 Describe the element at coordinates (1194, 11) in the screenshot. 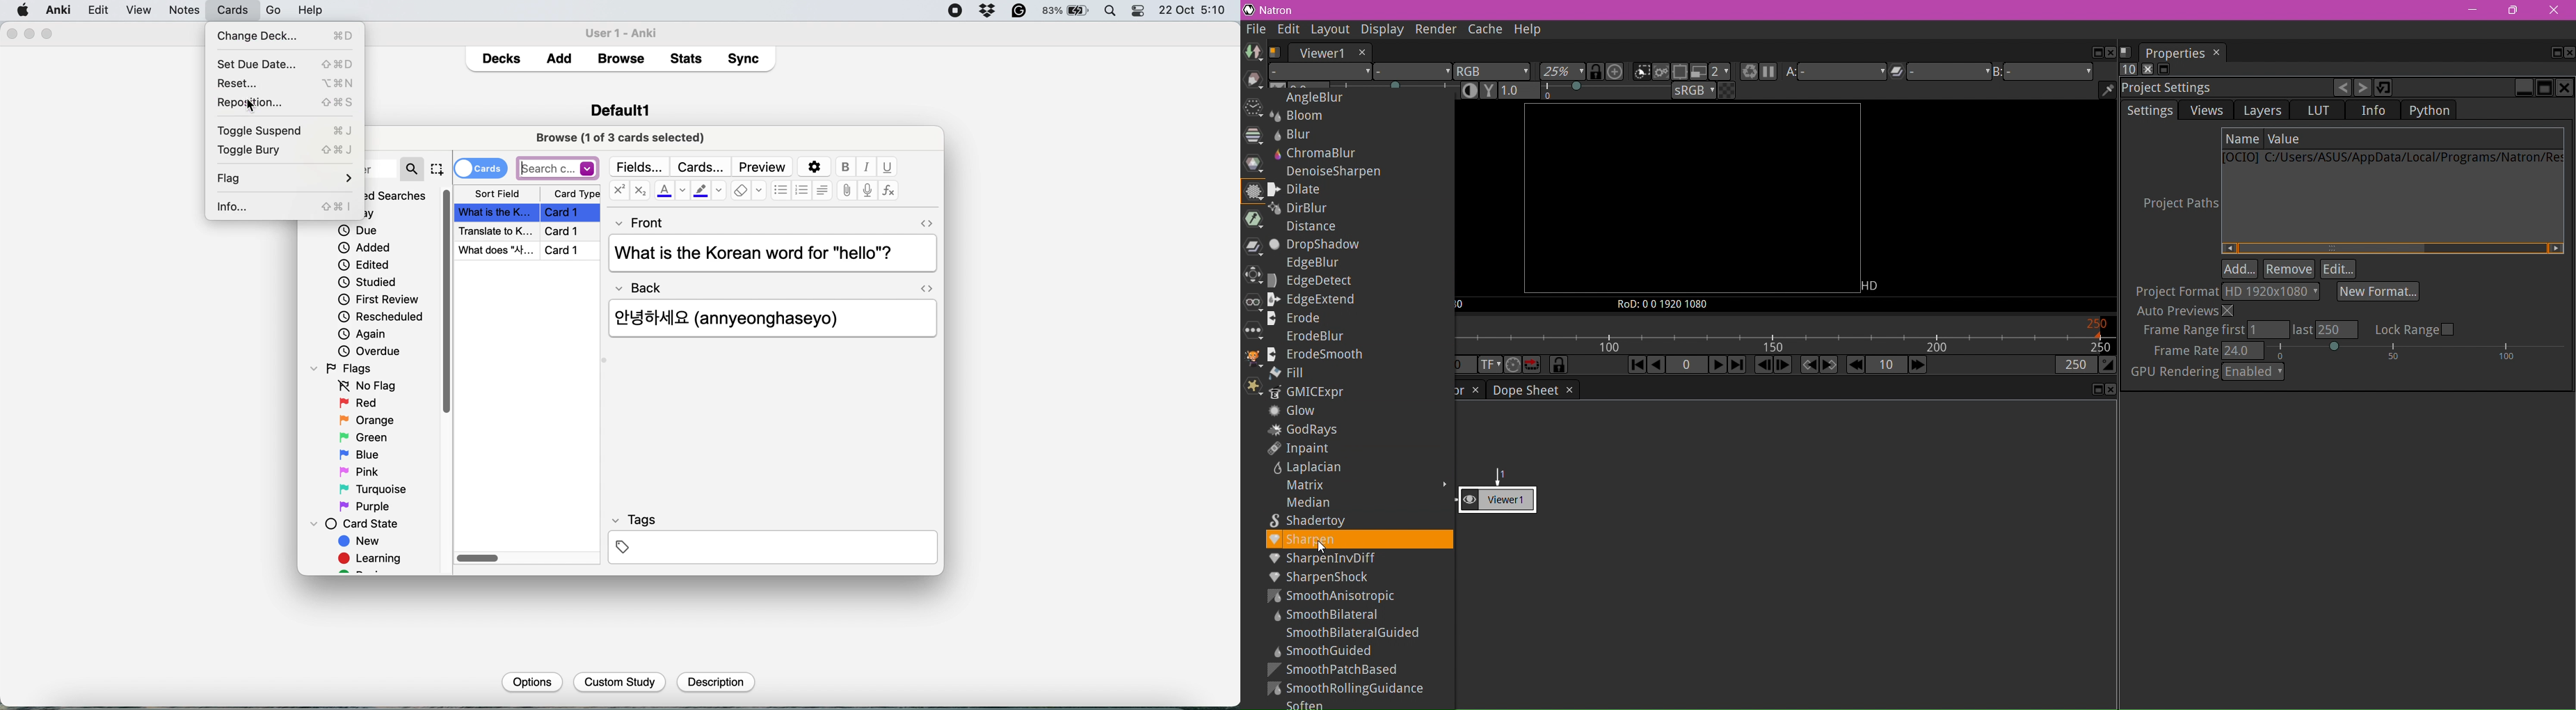

I see `22 Oct 5:10` at that location.